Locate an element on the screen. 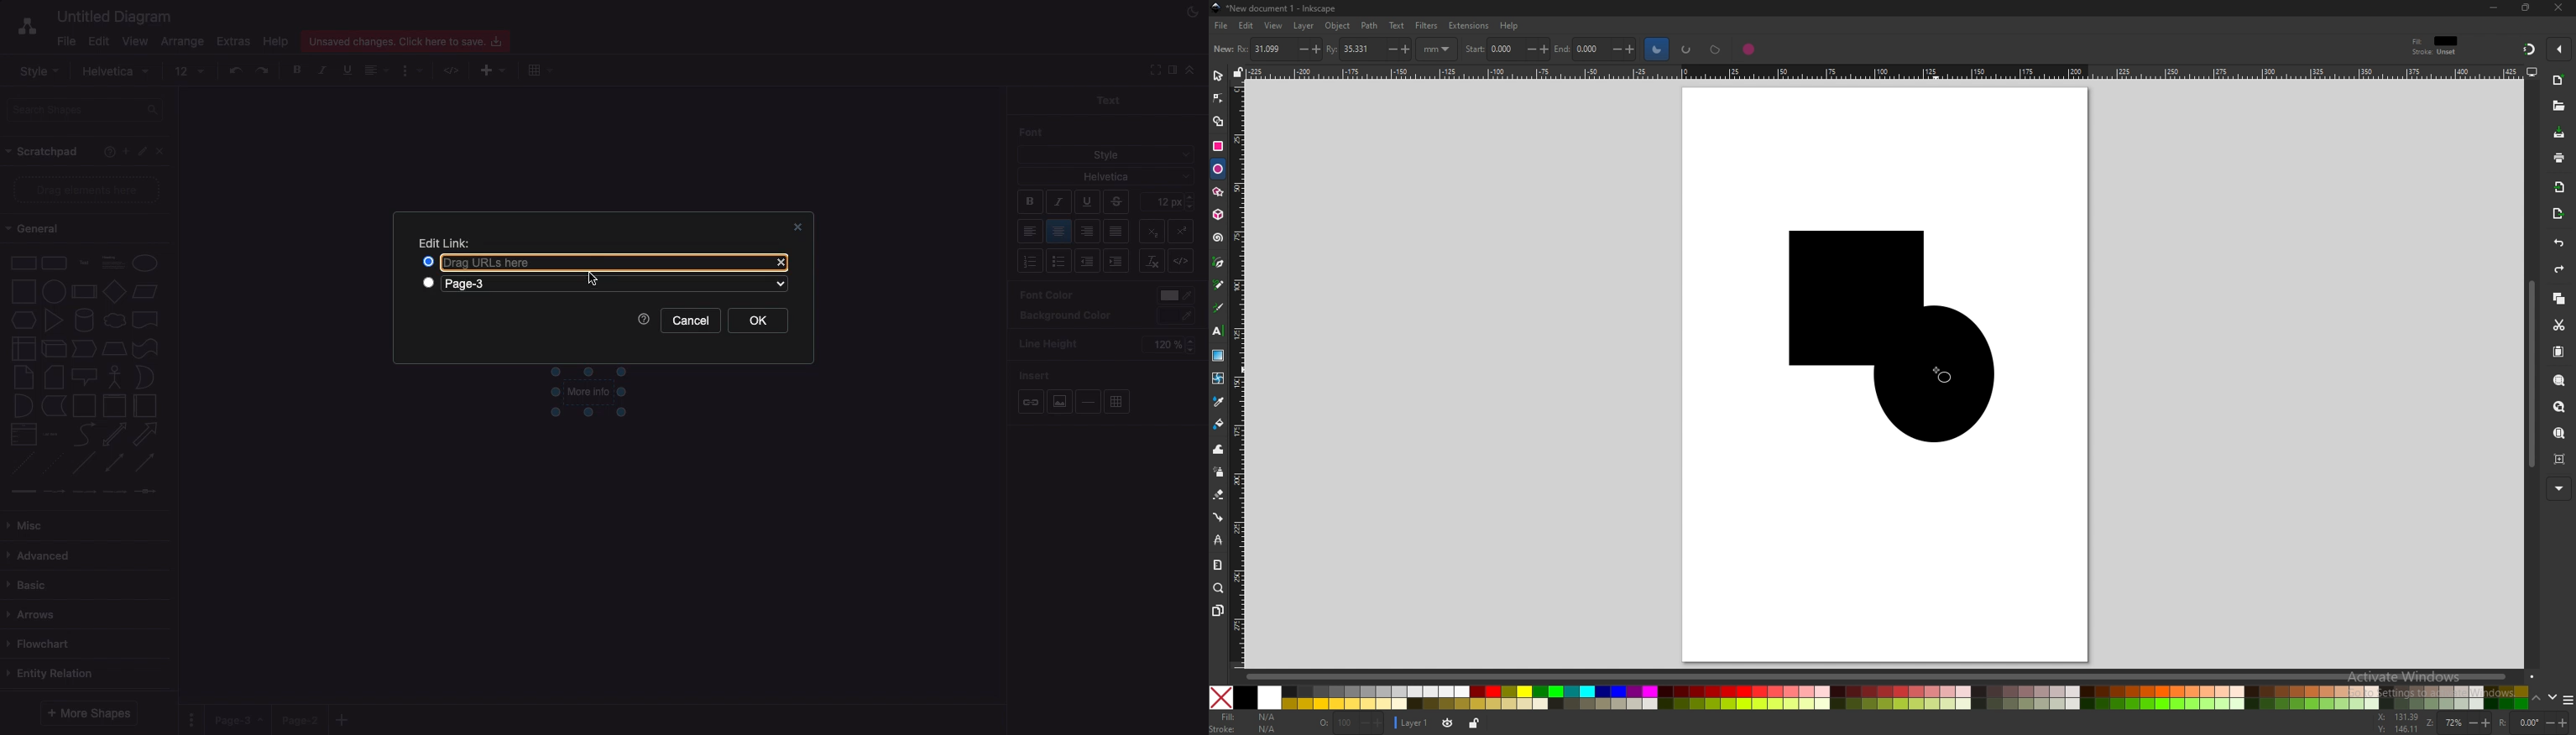 This screenshot has width=2576, height=756. redo is located at coordinates (2560, 270).